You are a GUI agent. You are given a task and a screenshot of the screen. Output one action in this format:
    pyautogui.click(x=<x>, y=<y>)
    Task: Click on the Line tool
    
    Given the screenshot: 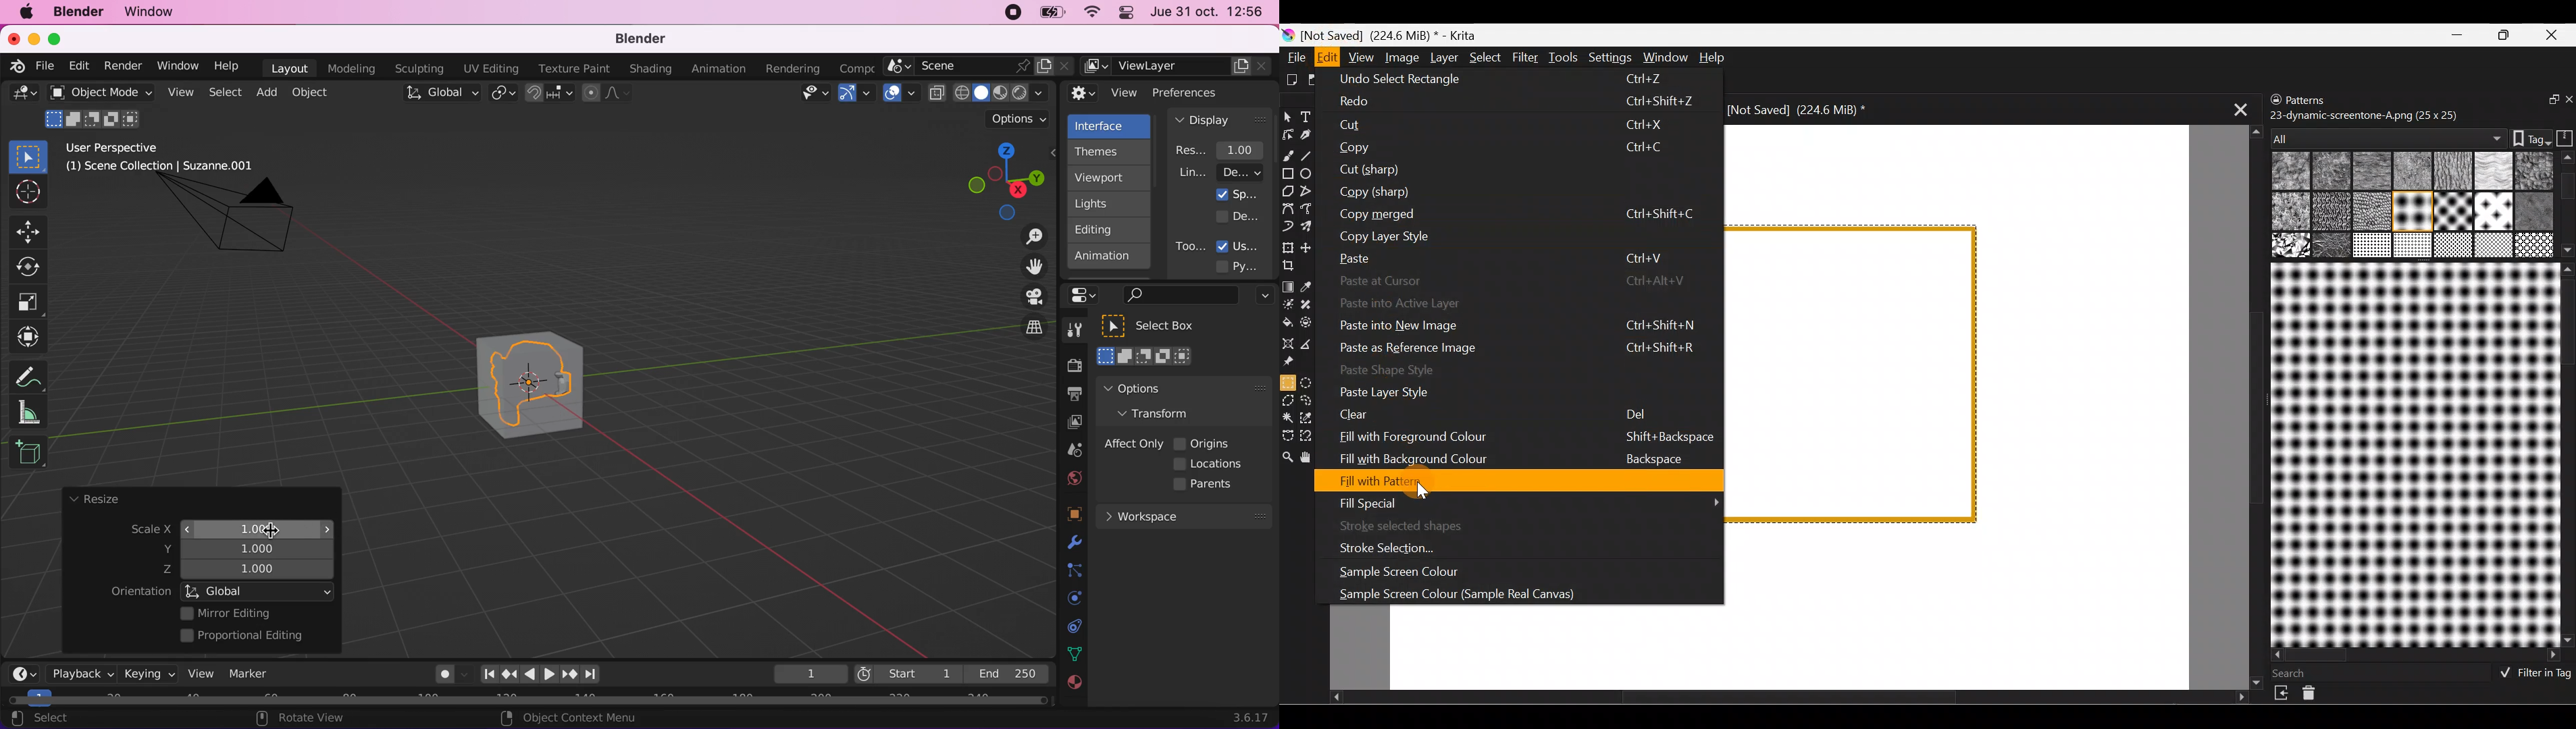 What is the action you would take?
    pyautogui.click(x=1313, y=155)
    